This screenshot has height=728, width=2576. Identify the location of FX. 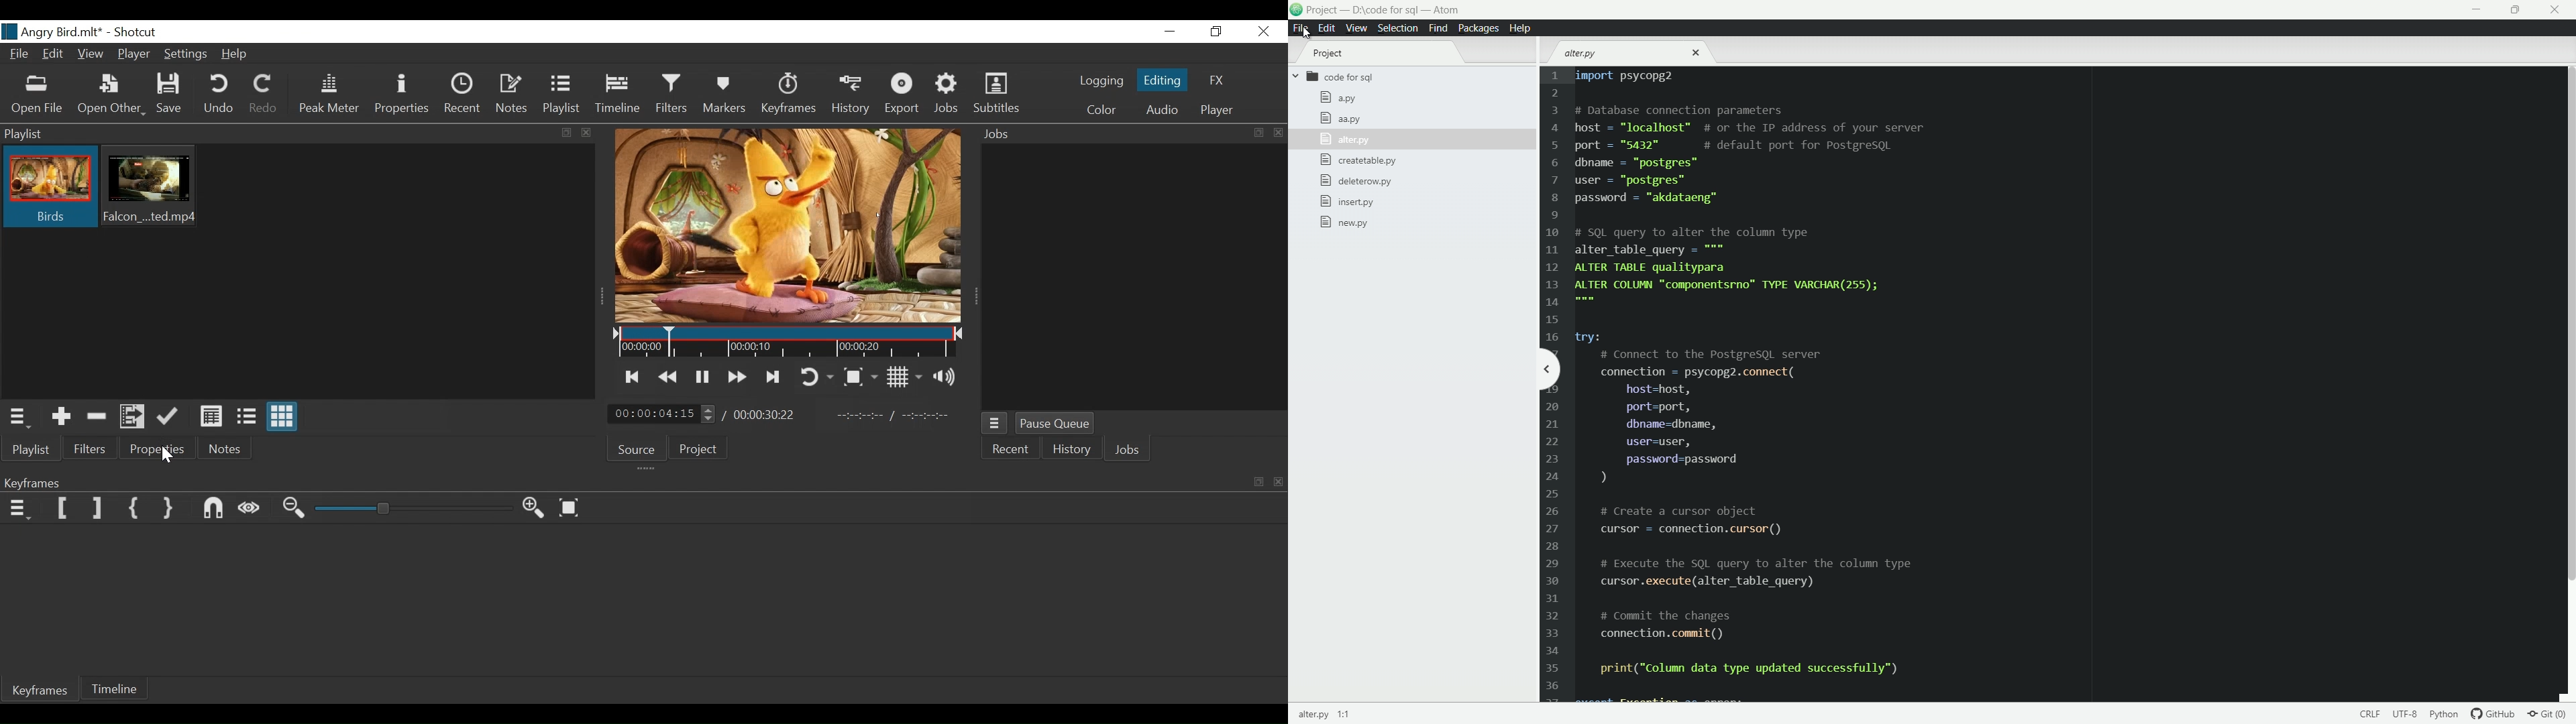
(1218, 80).